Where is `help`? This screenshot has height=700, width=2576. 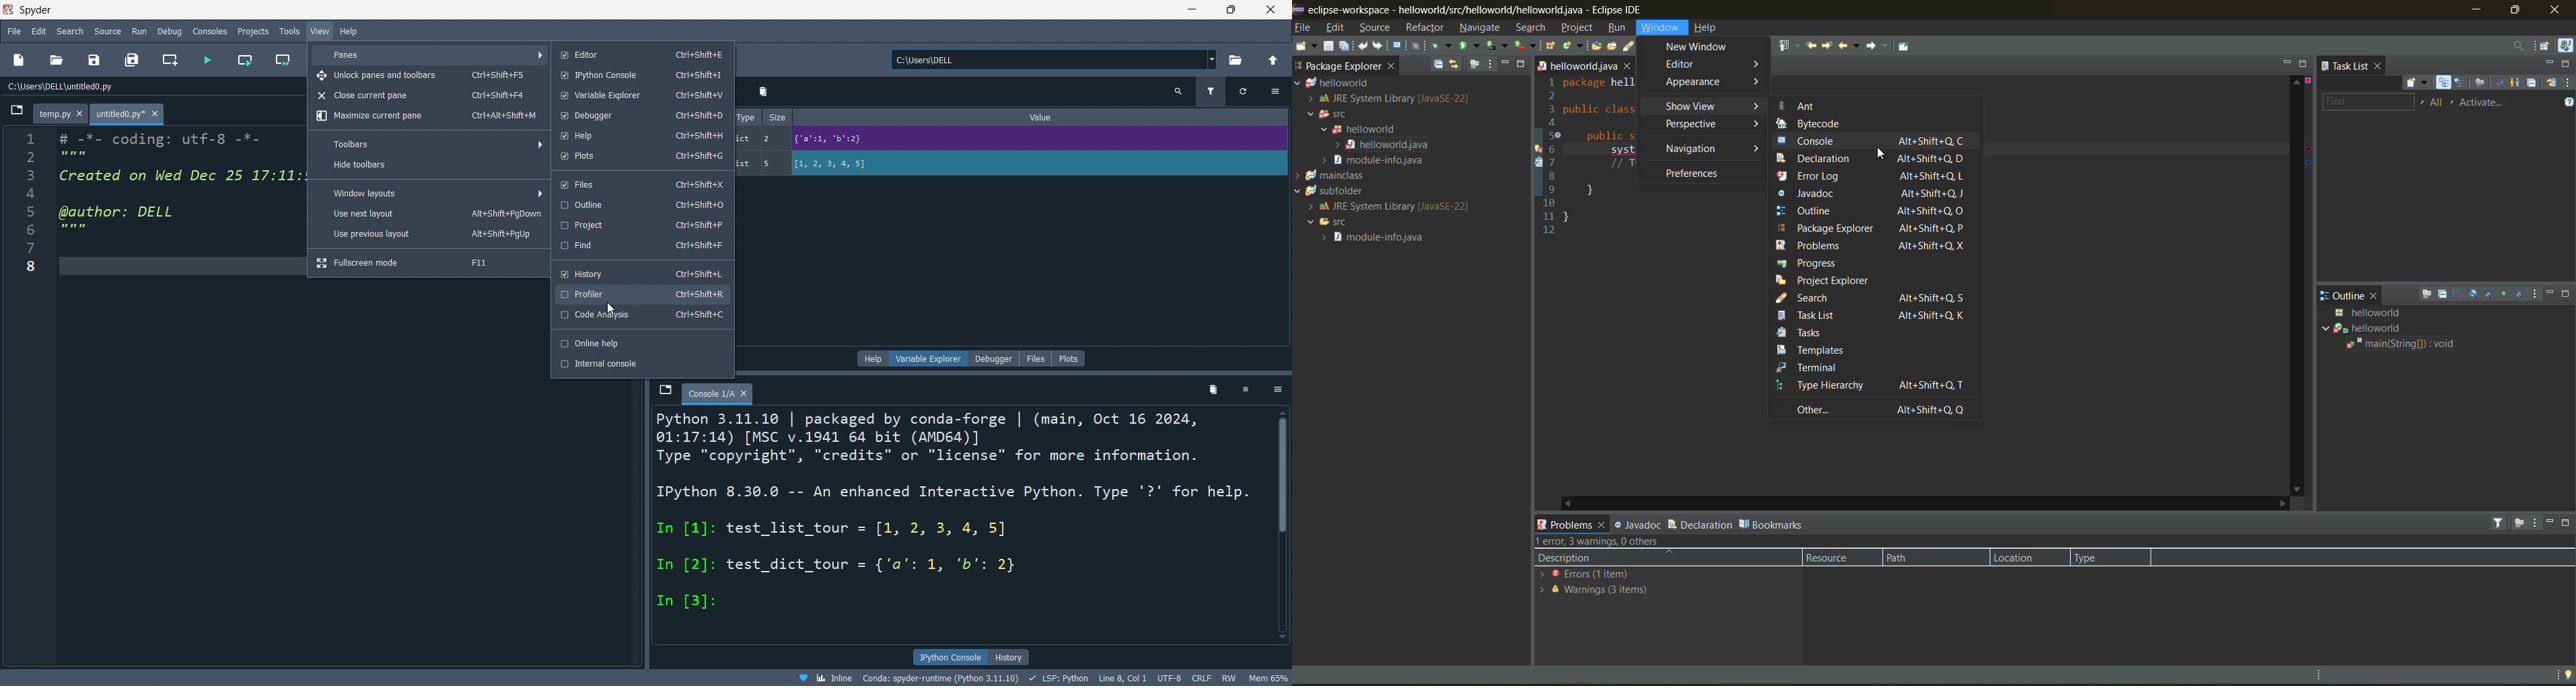
help is located at coordinates (351, 31).